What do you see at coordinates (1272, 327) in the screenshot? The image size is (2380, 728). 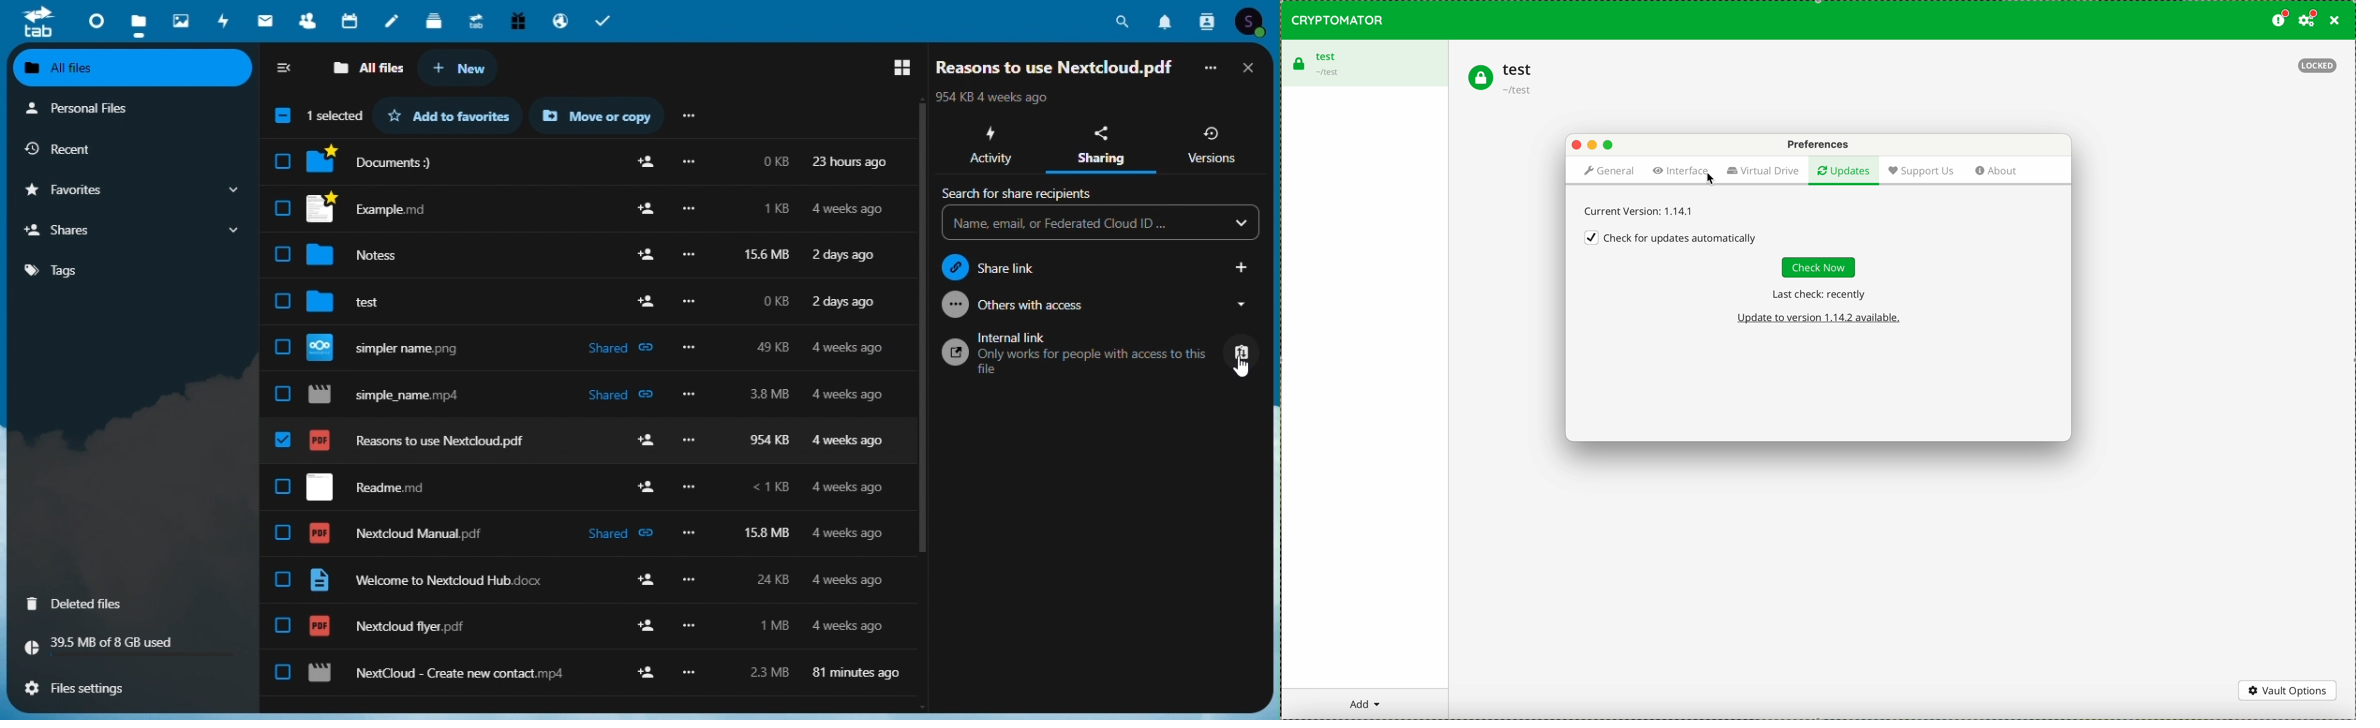 I see `scroll bar` at bounding box center [1272, 327].